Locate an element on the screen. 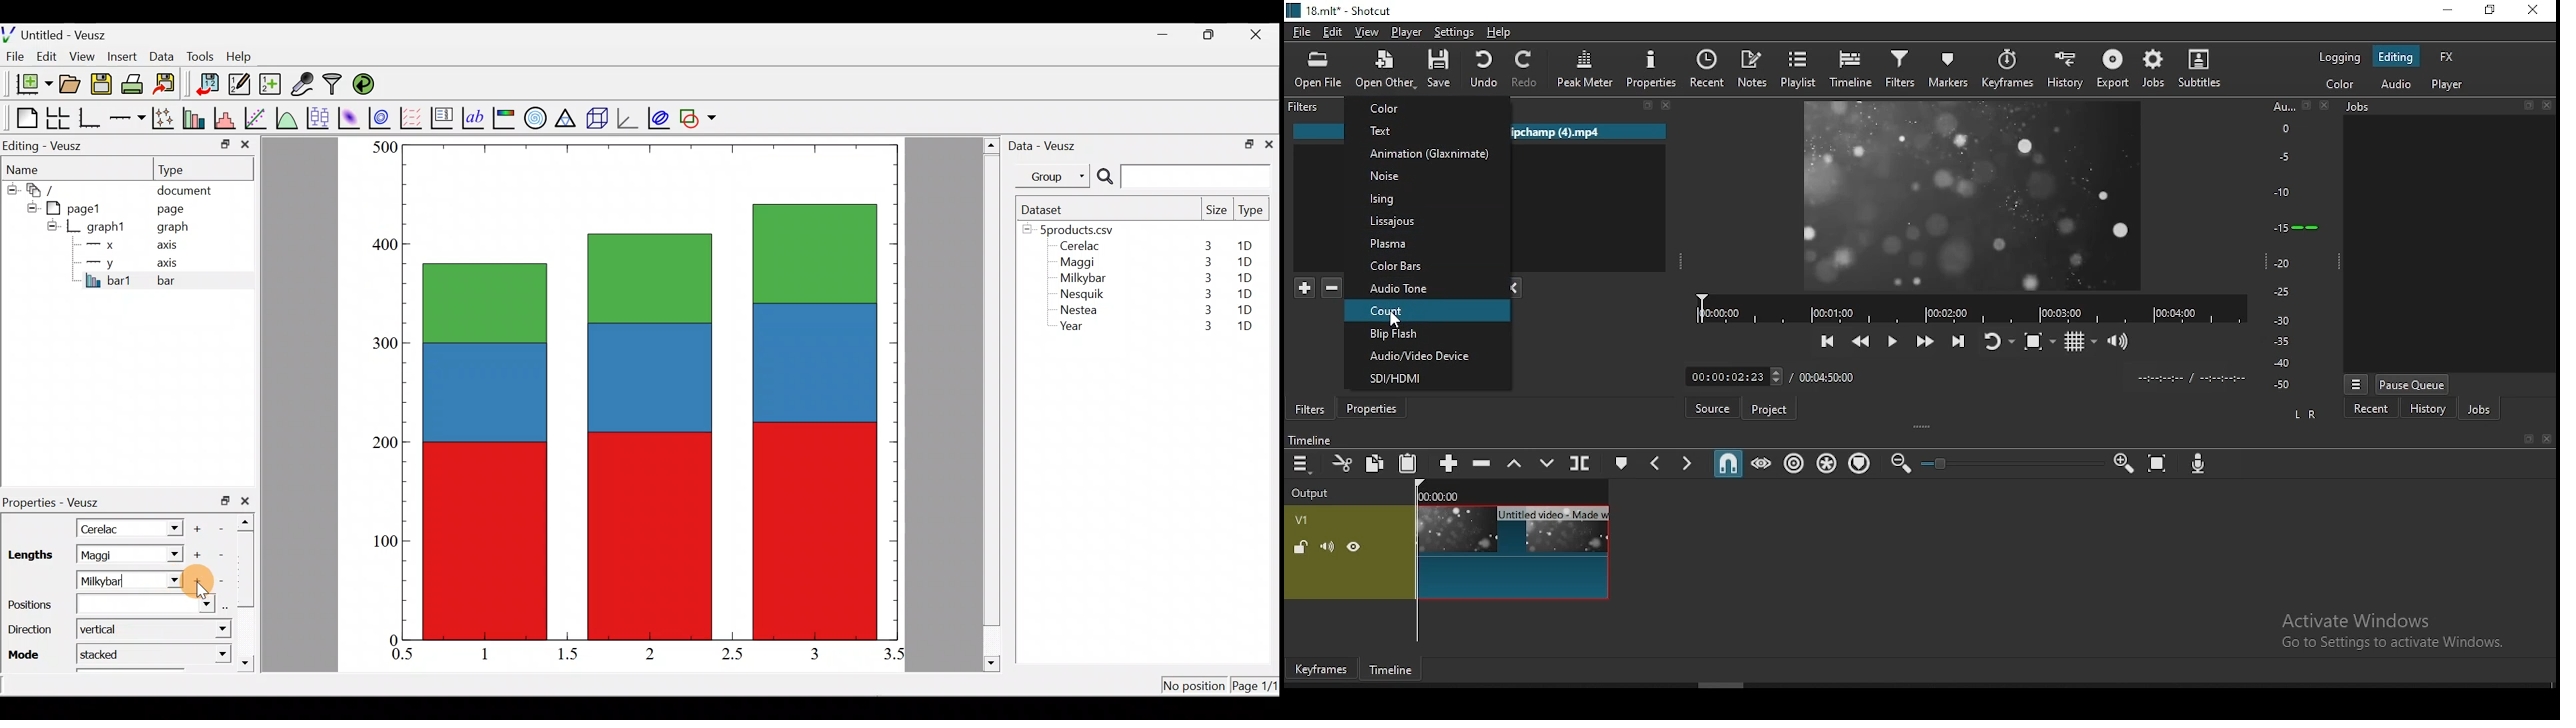  Size is located at coordinates (1216, 211).